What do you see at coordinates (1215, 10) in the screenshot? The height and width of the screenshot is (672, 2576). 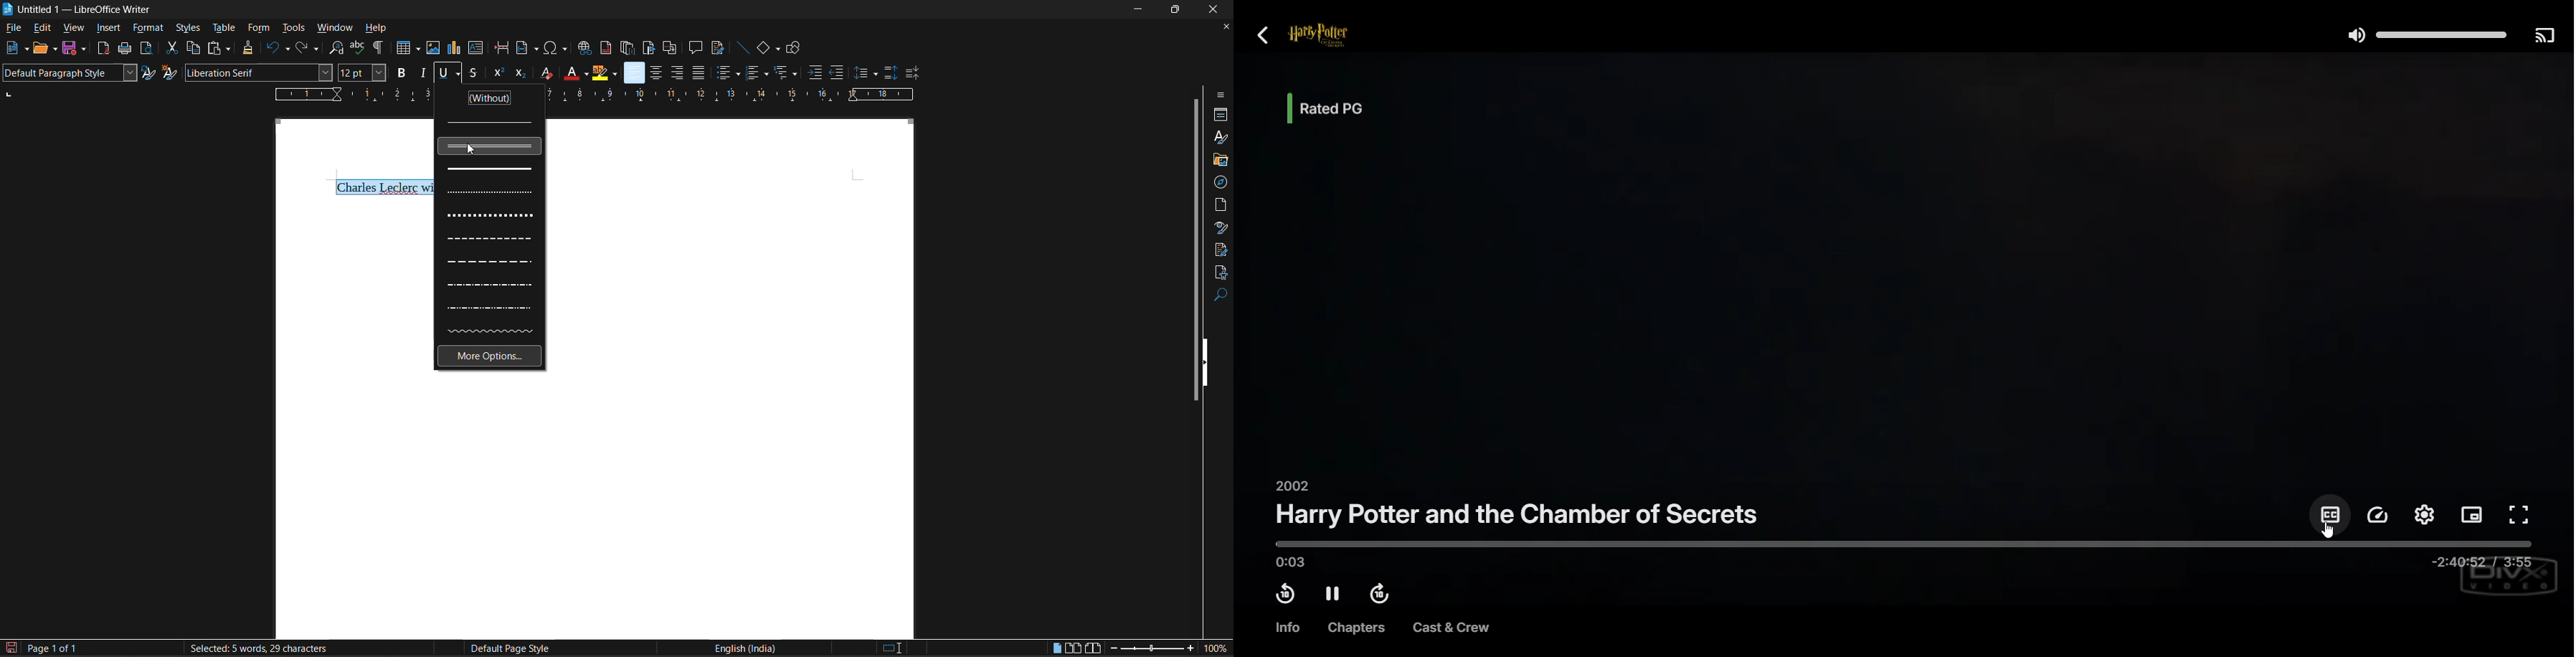 I see `close` at bounding box center [1215, 10].